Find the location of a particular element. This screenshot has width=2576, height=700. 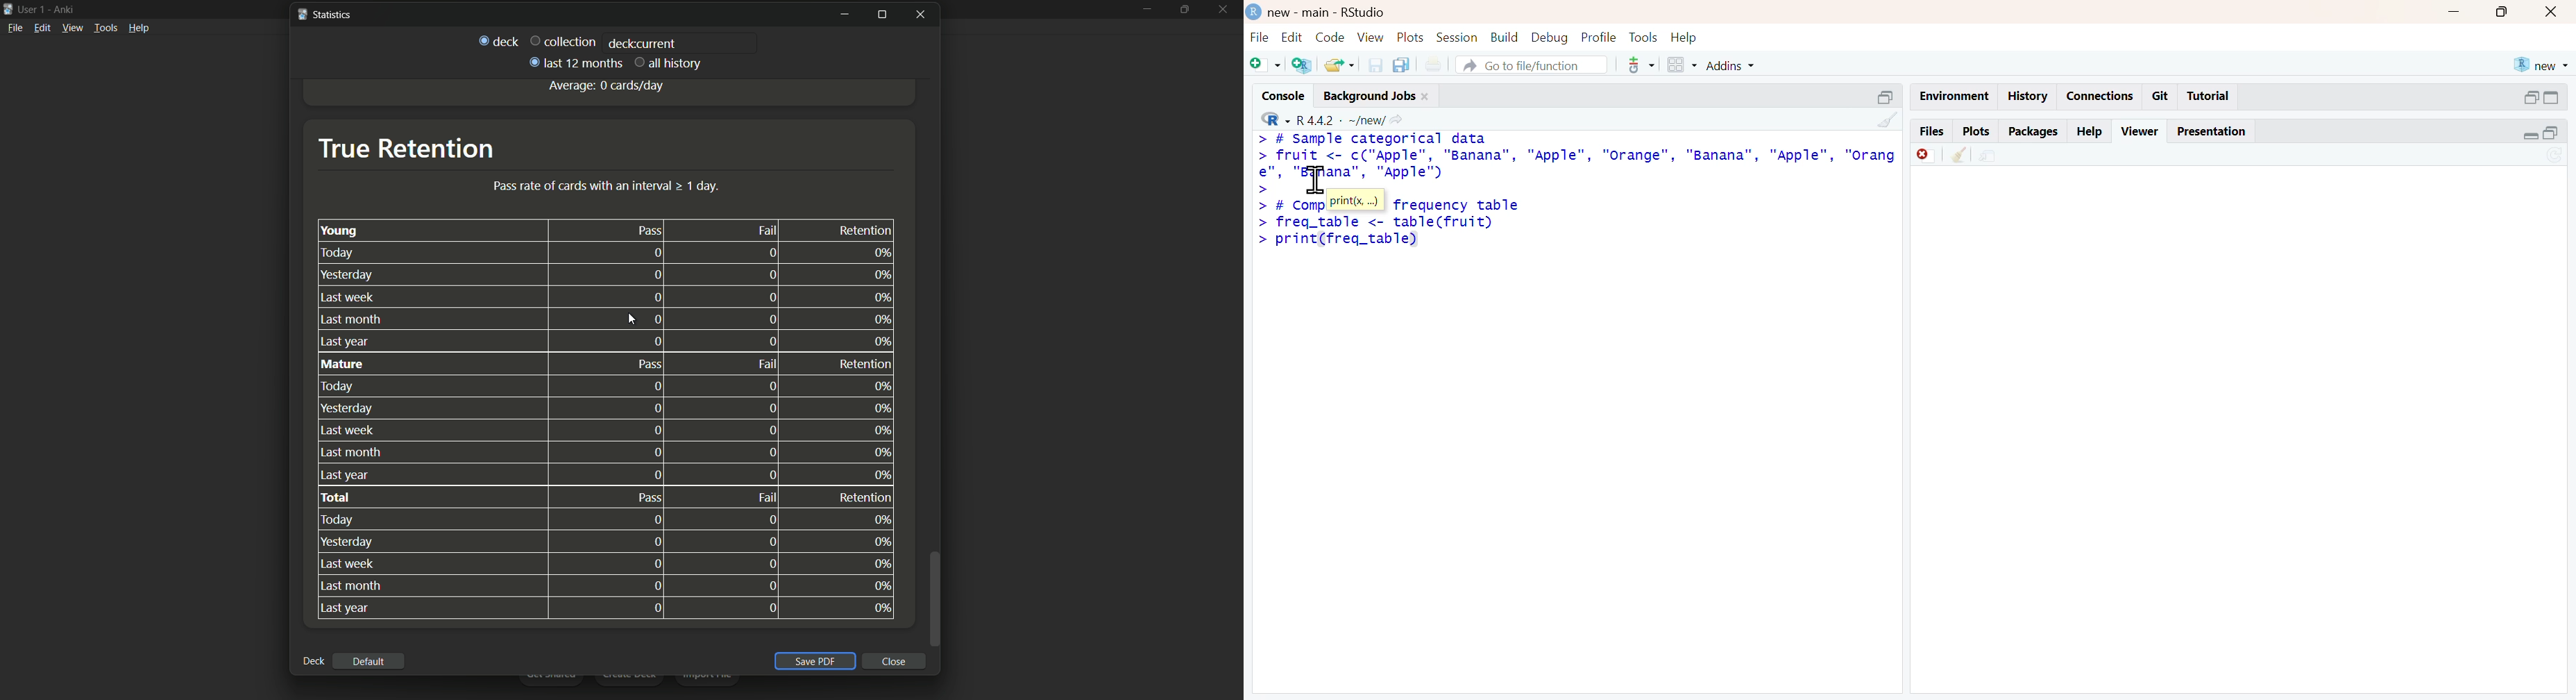

user 1 is located at coordinates (32, 9).